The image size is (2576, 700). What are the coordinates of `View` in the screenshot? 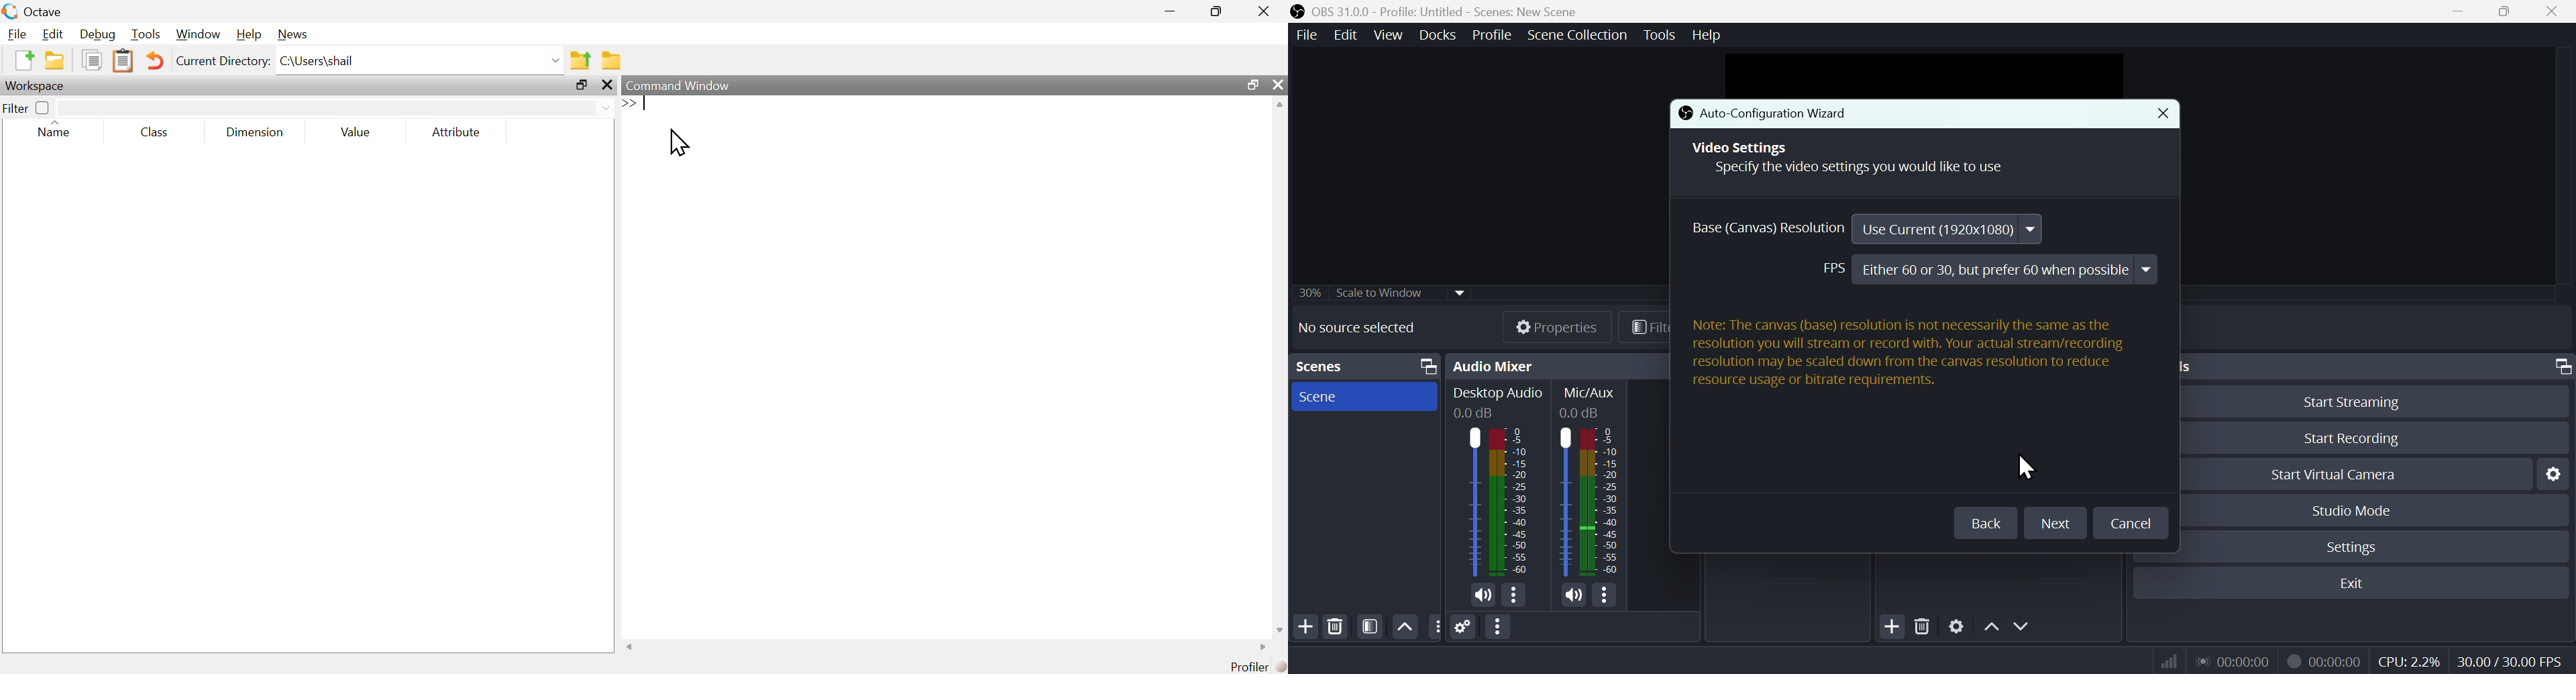 It's located at (1385, 35).